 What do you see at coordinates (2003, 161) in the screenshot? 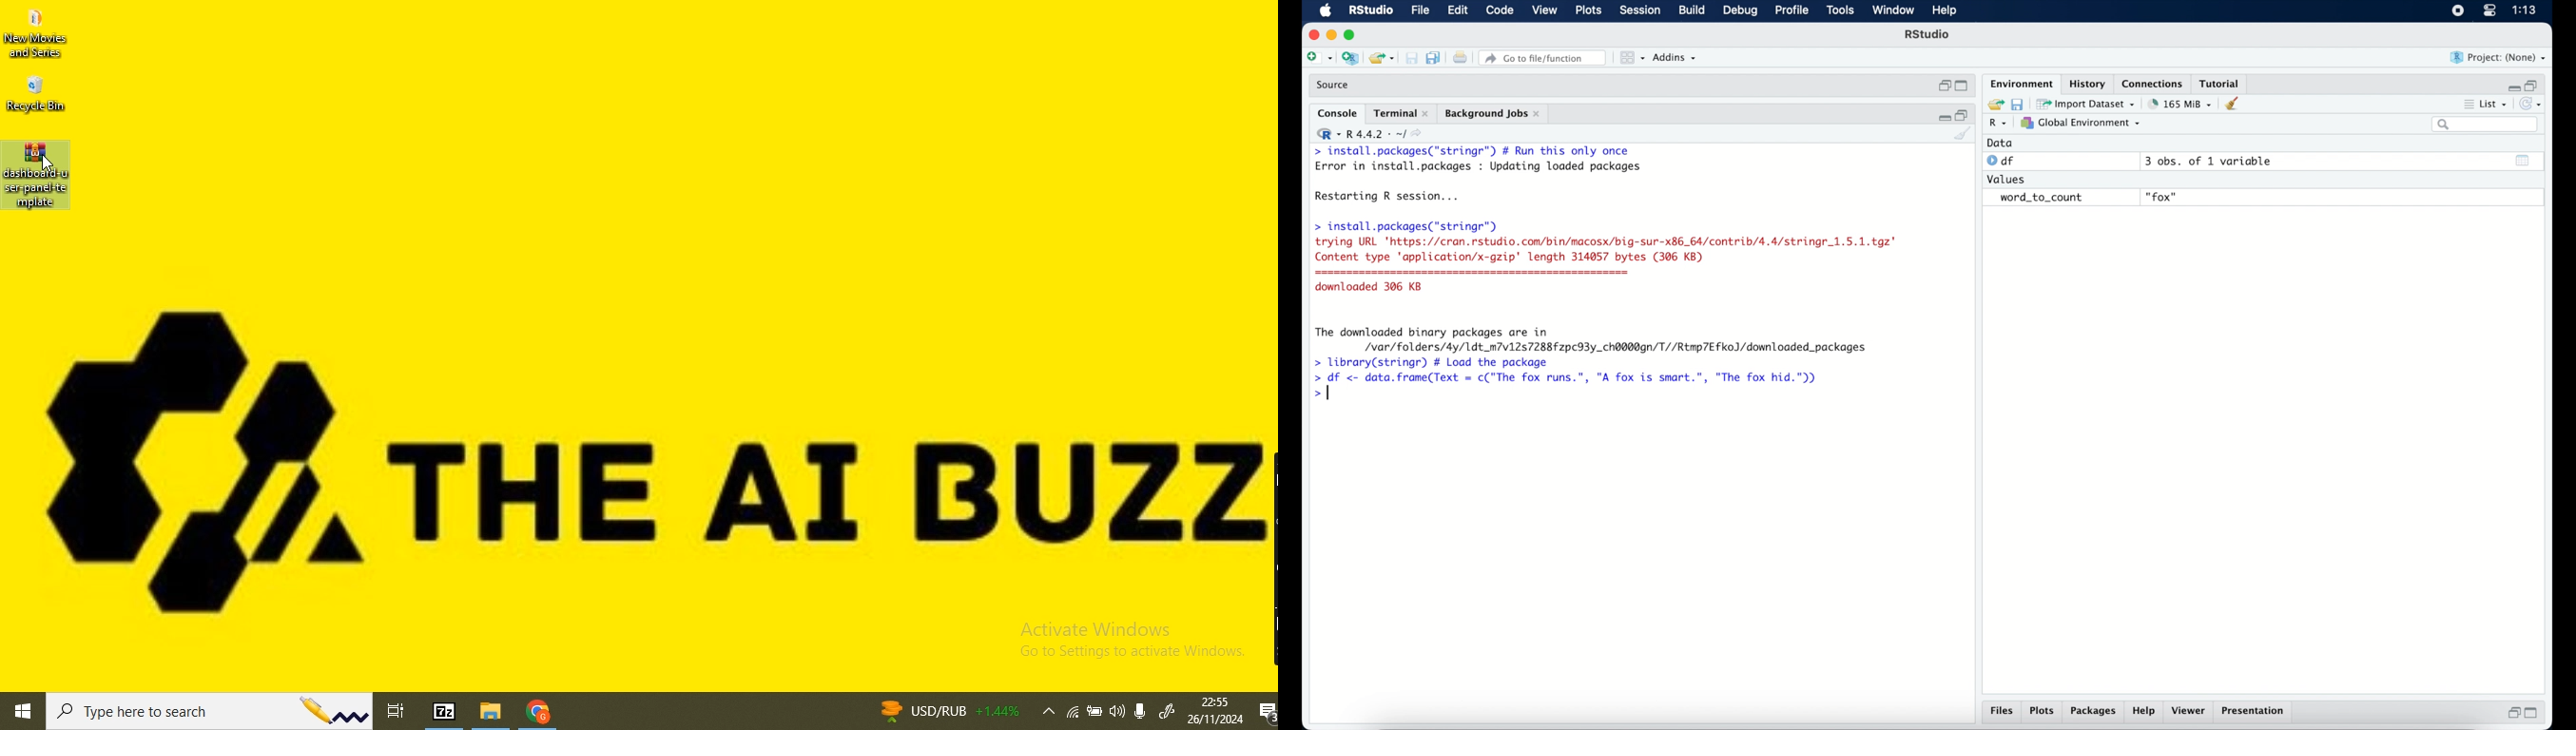
I see `df` at bounding box center [2003, 161].